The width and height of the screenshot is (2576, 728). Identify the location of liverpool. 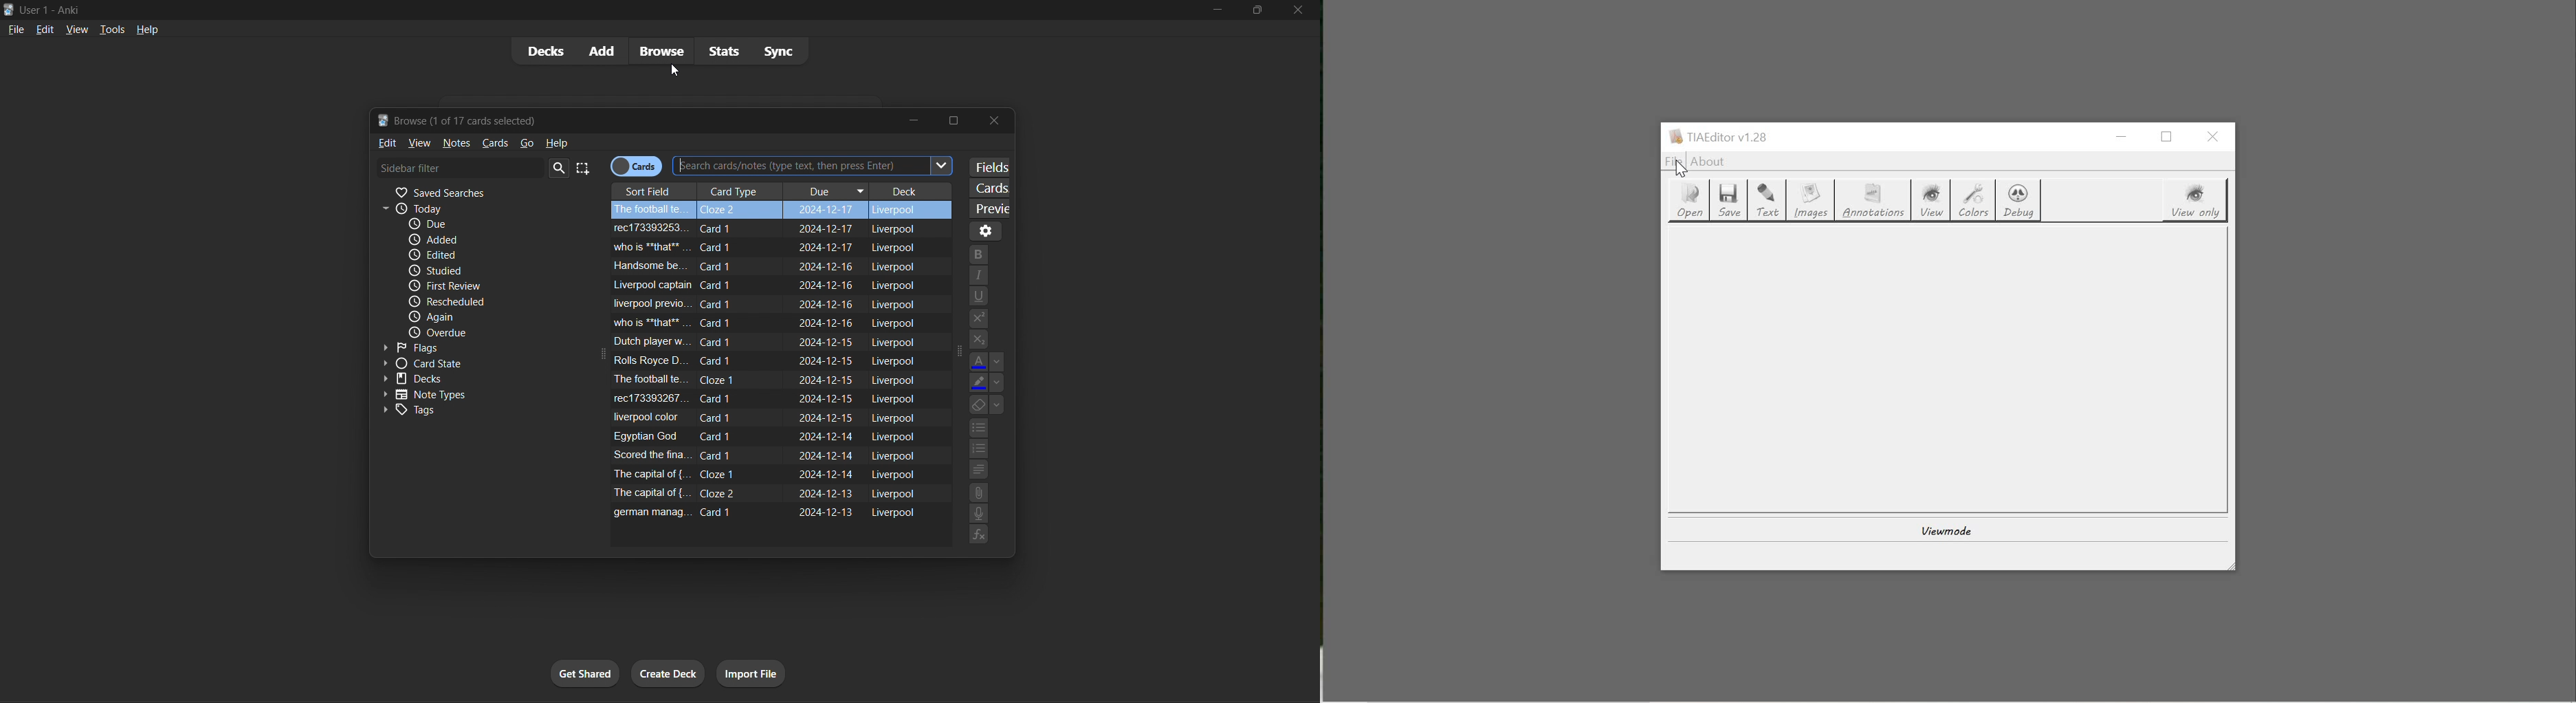
(903, 285).